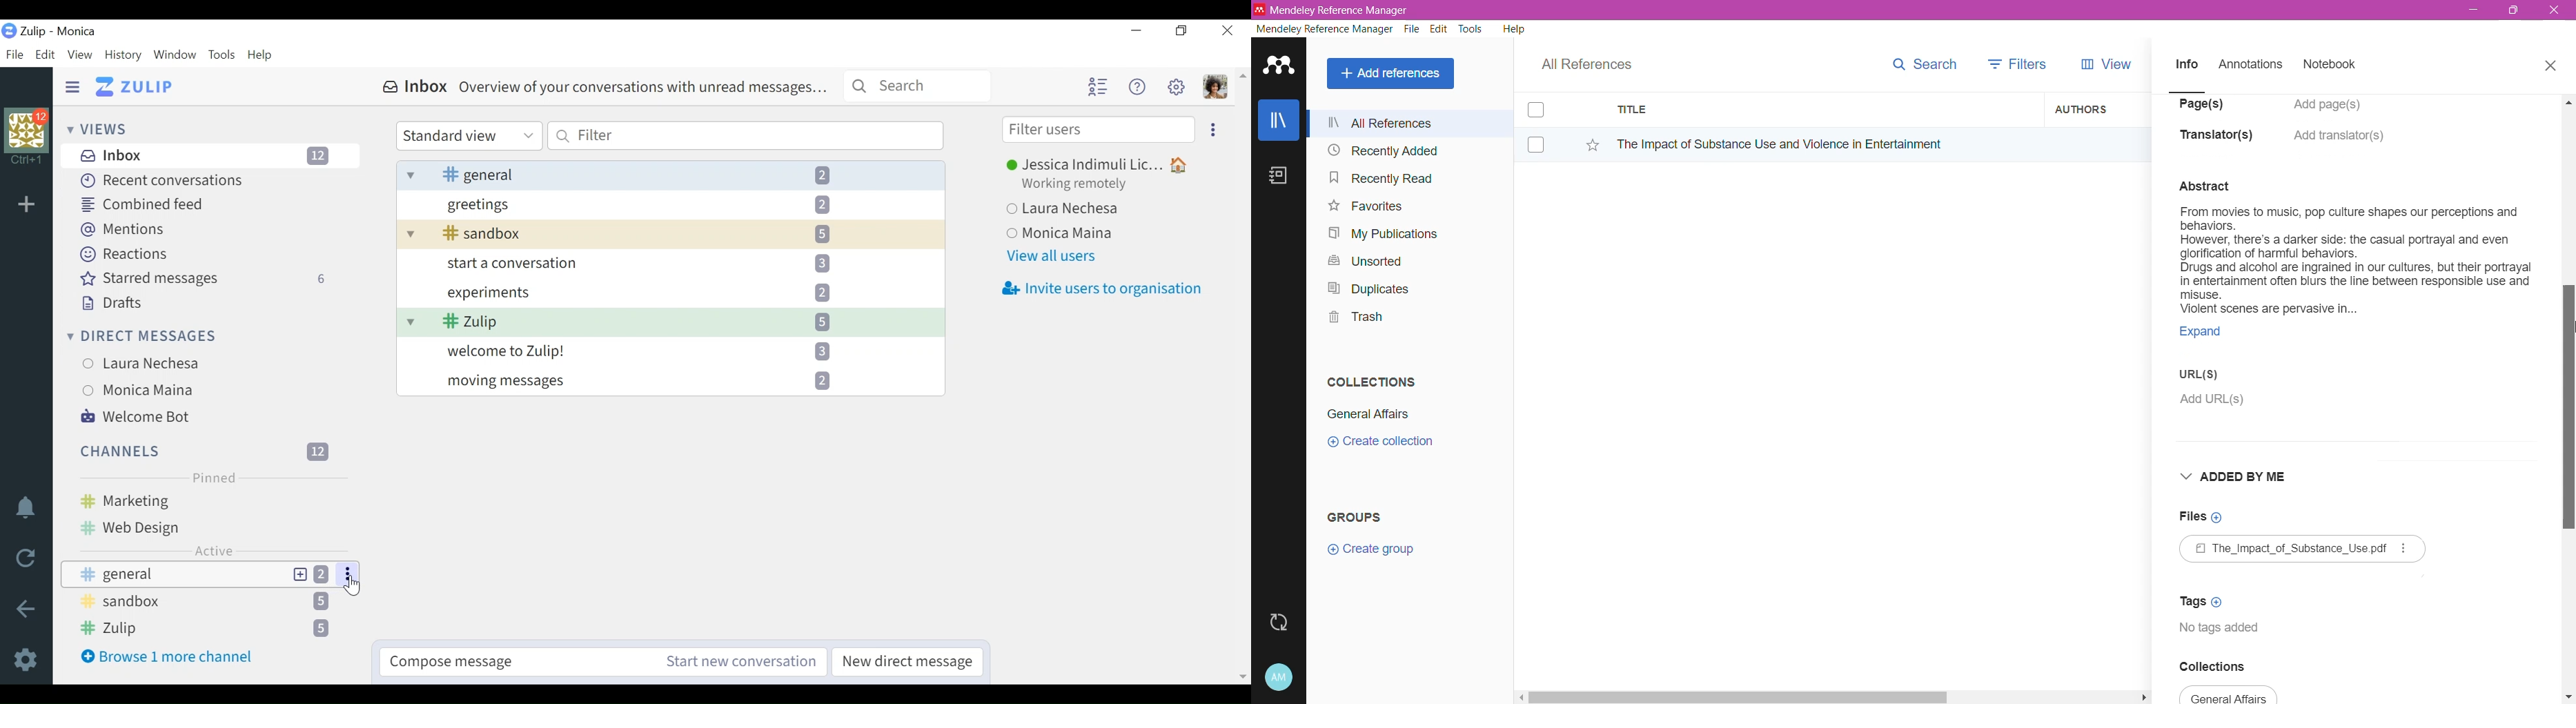 The width and height of the screenshot is (2576, 728). I want to click on Recently Read, so click(1381, 177).